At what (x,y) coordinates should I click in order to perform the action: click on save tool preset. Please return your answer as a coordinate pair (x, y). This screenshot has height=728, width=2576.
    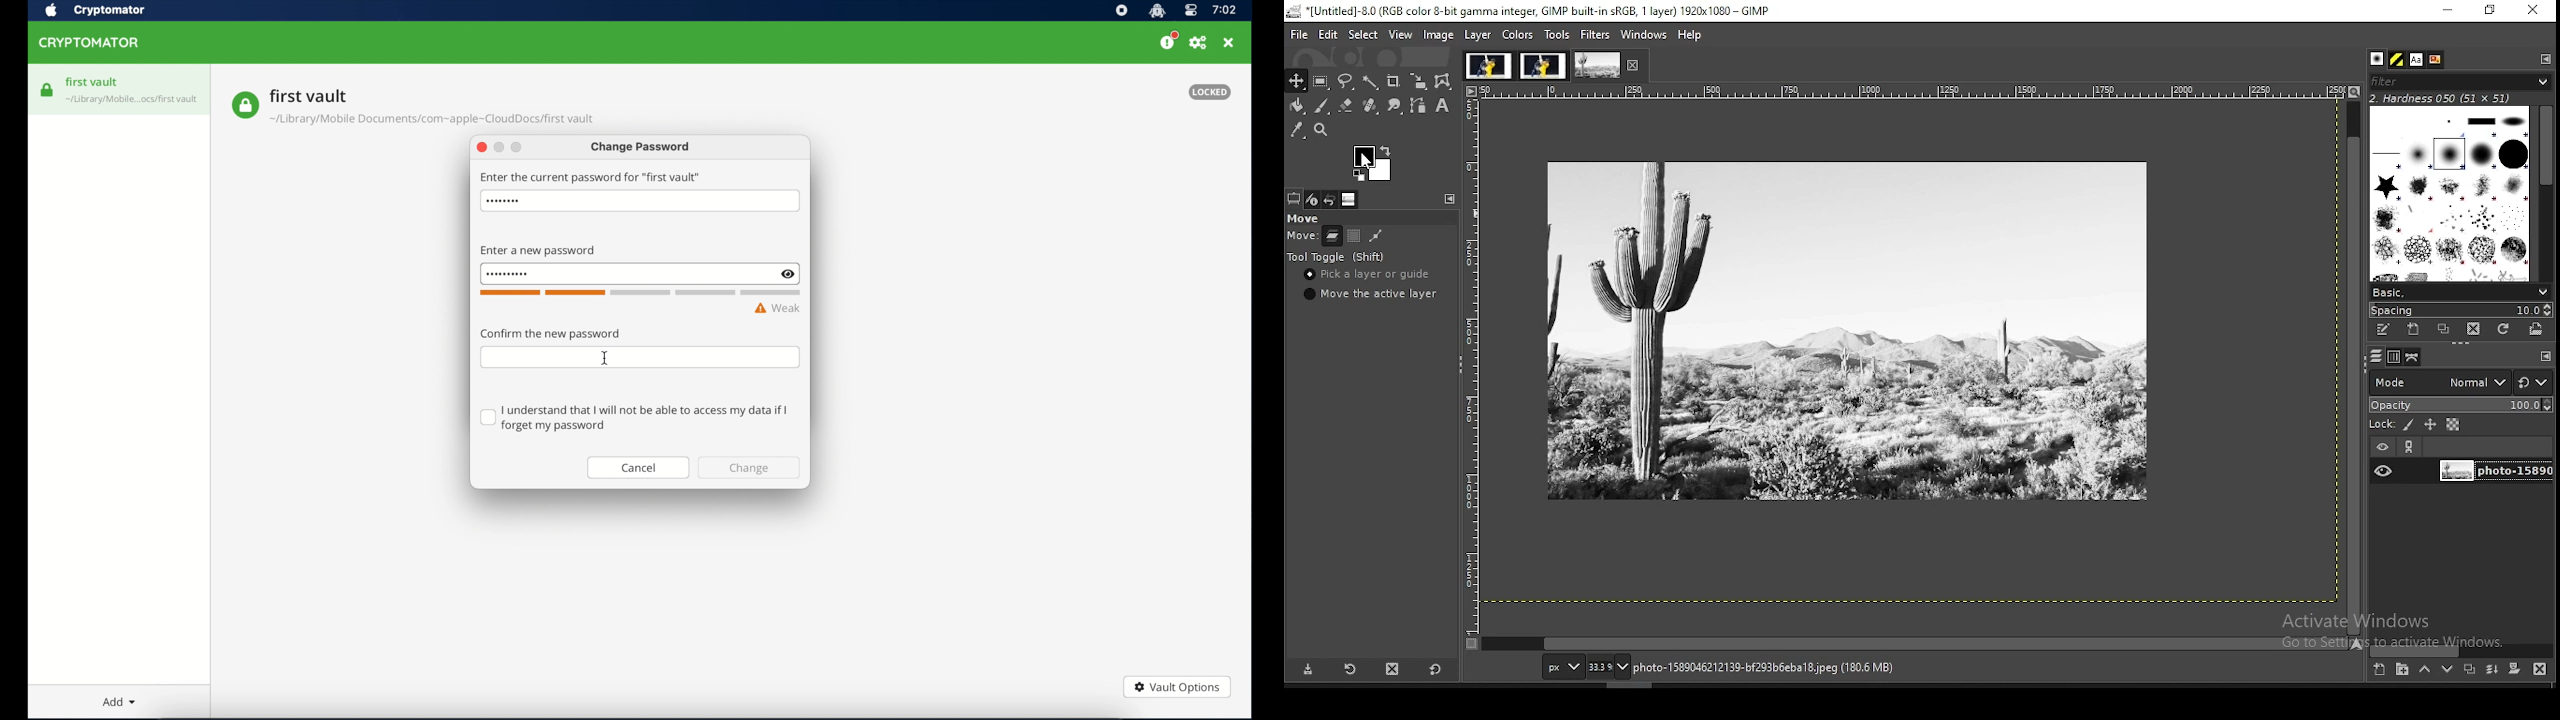
    Looking at the image, I should click on (1306, 670).